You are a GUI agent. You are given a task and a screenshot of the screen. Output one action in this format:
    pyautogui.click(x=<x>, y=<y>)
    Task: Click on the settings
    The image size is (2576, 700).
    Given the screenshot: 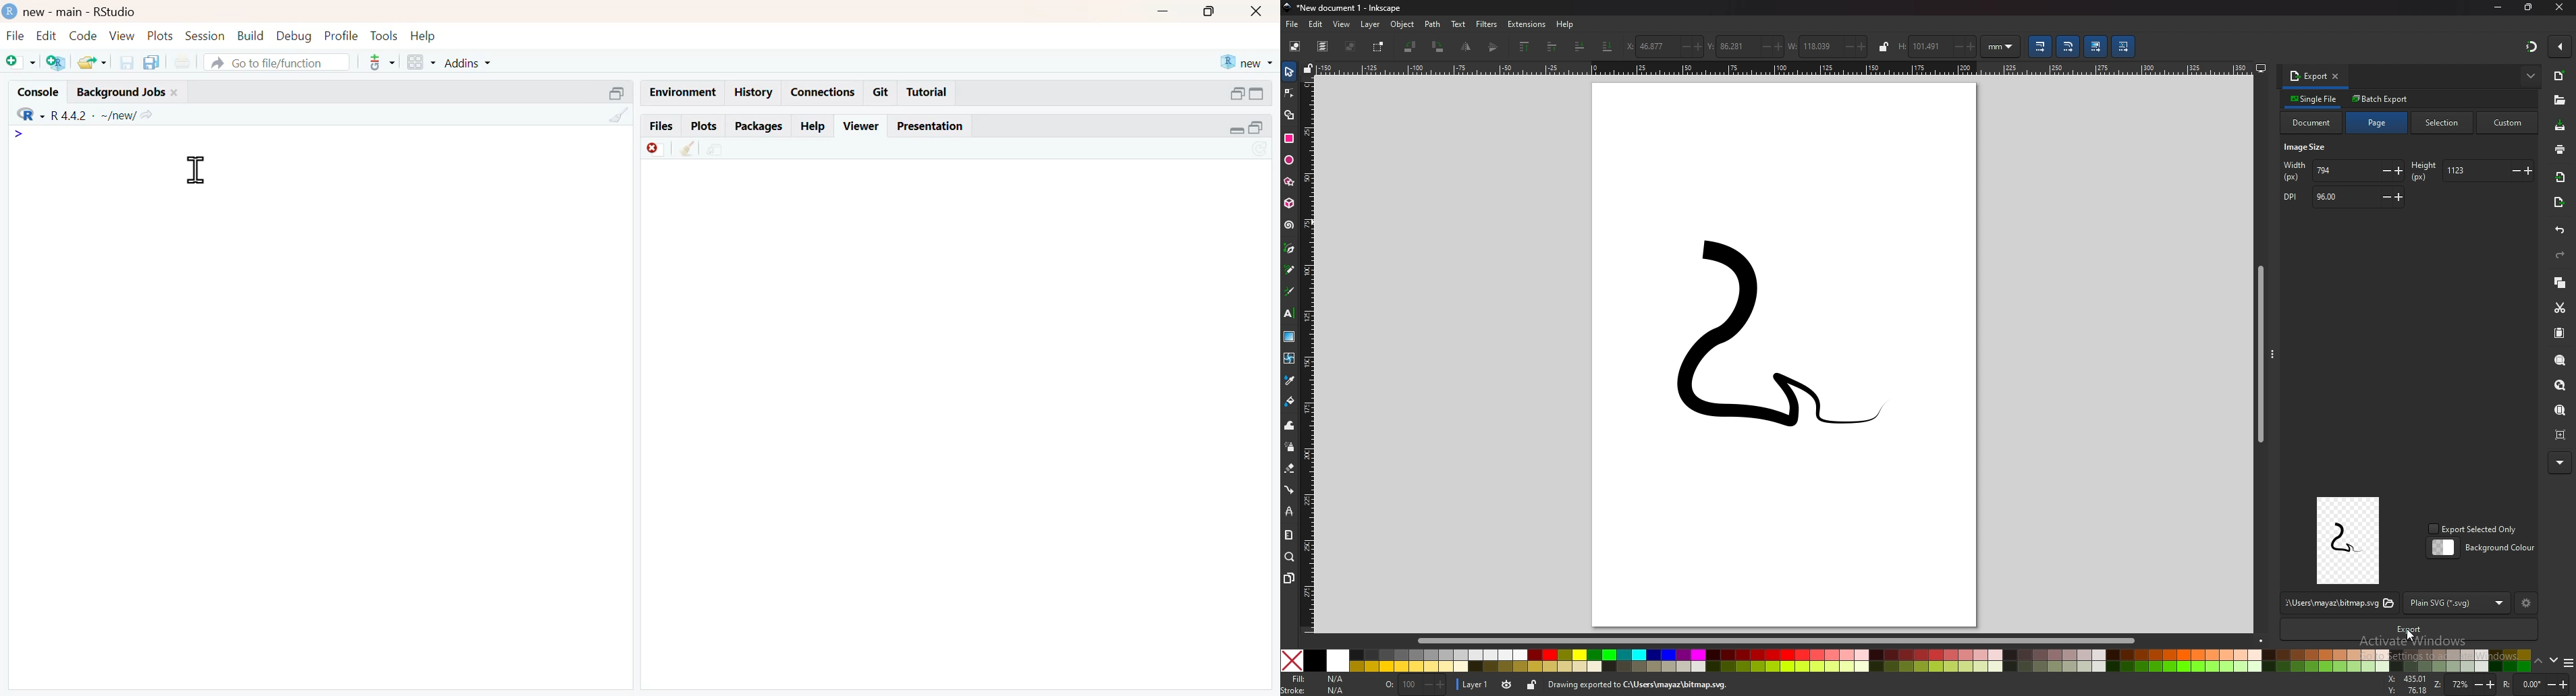 What is the action you would take?
    pyautogui.click(x=2527, y=604)
    